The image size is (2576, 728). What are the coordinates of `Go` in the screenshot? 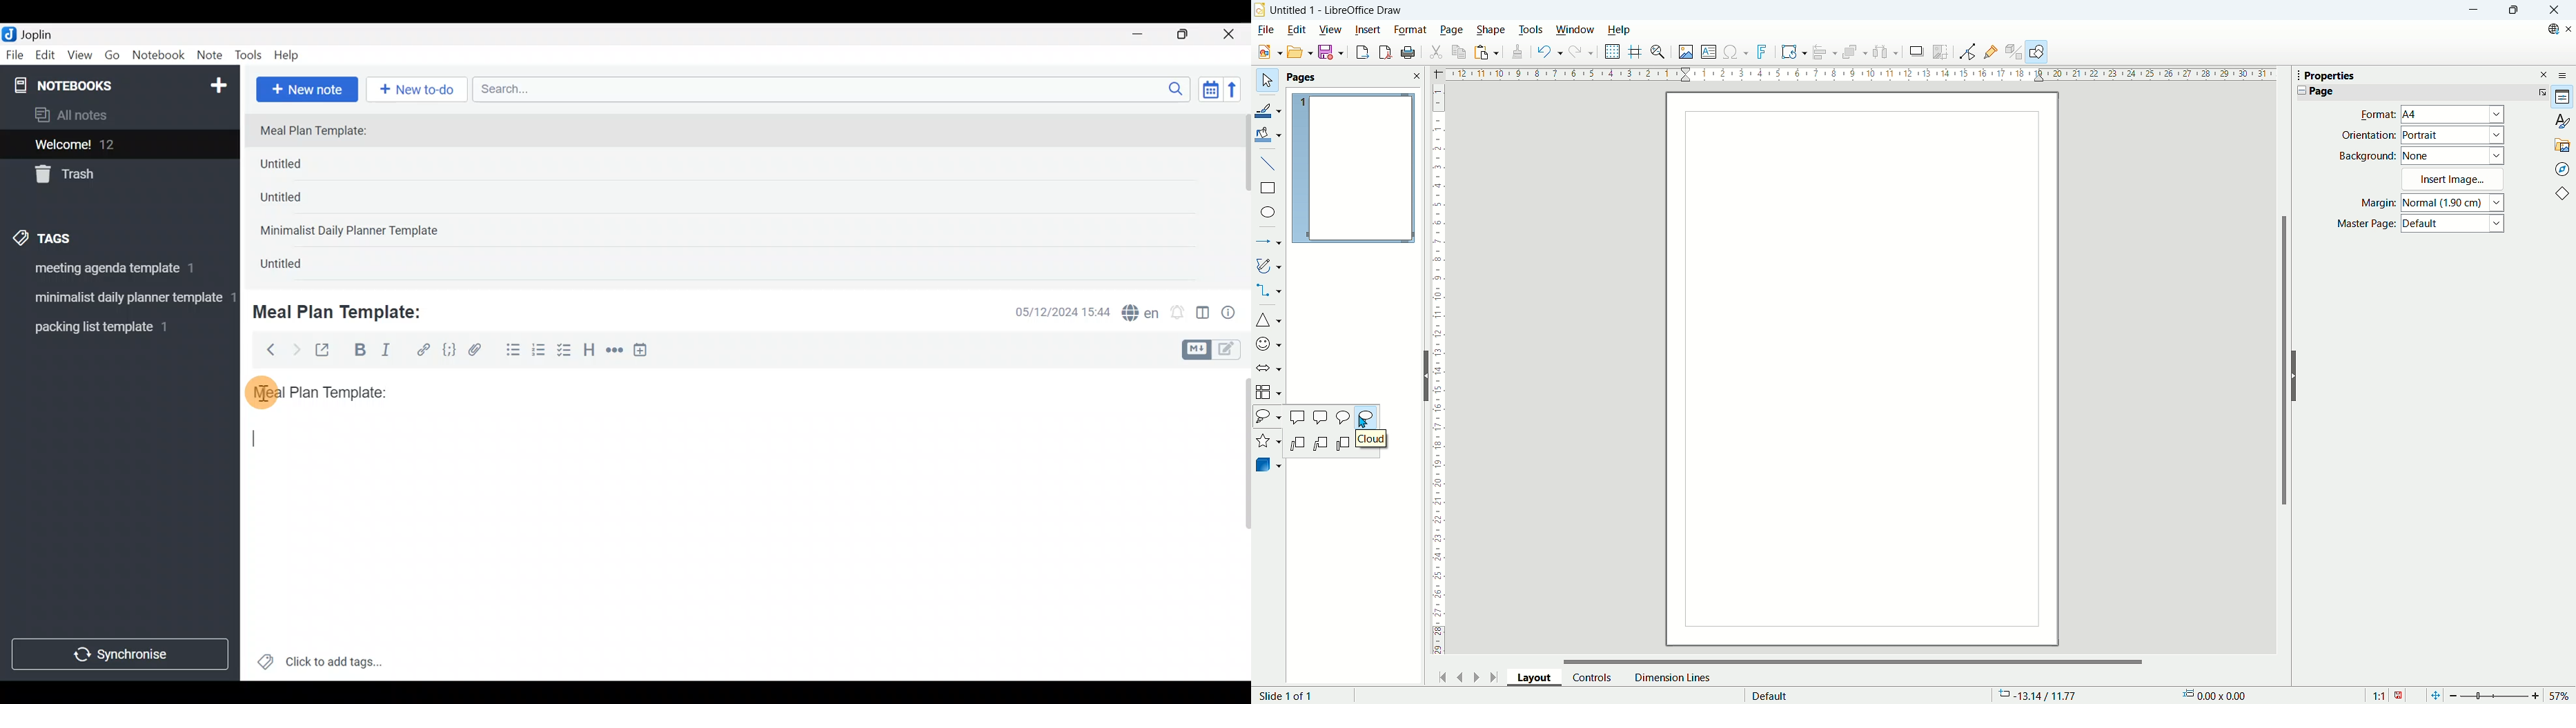 It's located at (112, 58).